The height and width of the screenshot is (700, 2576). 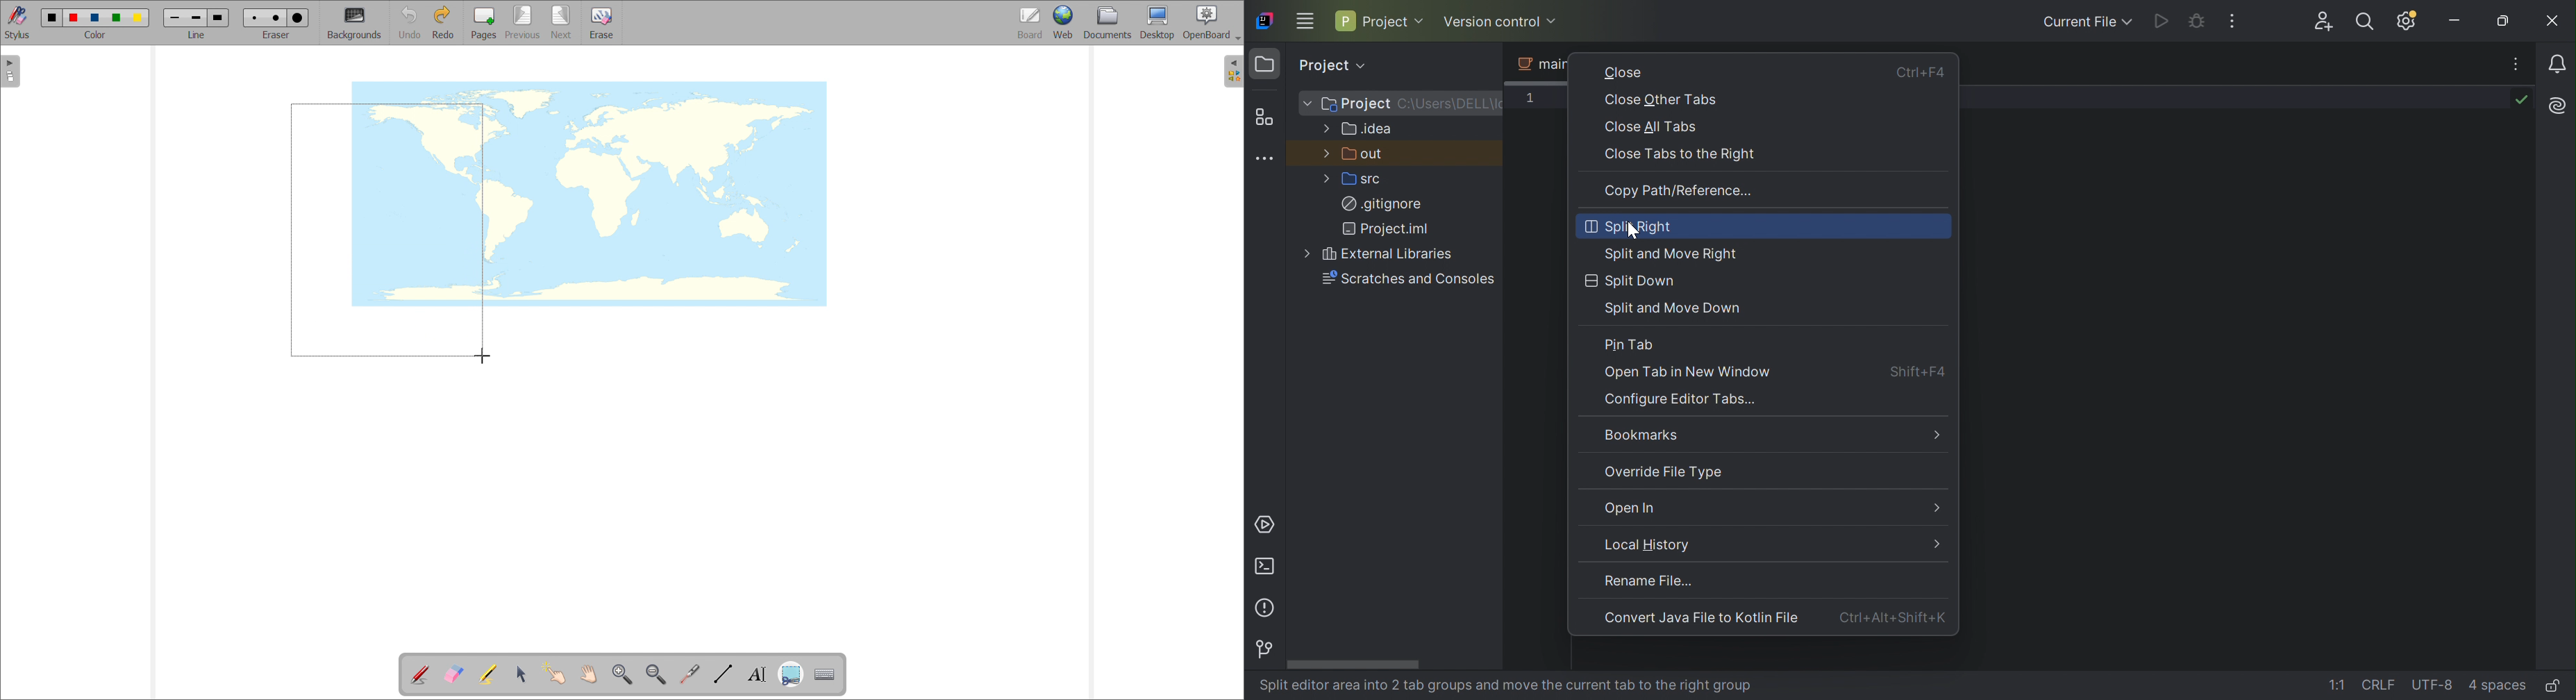 What do you see at coordinates (1685, 398) in the screenshot?
I see `Configure editor tasks` at bounding box center [1685, 398].